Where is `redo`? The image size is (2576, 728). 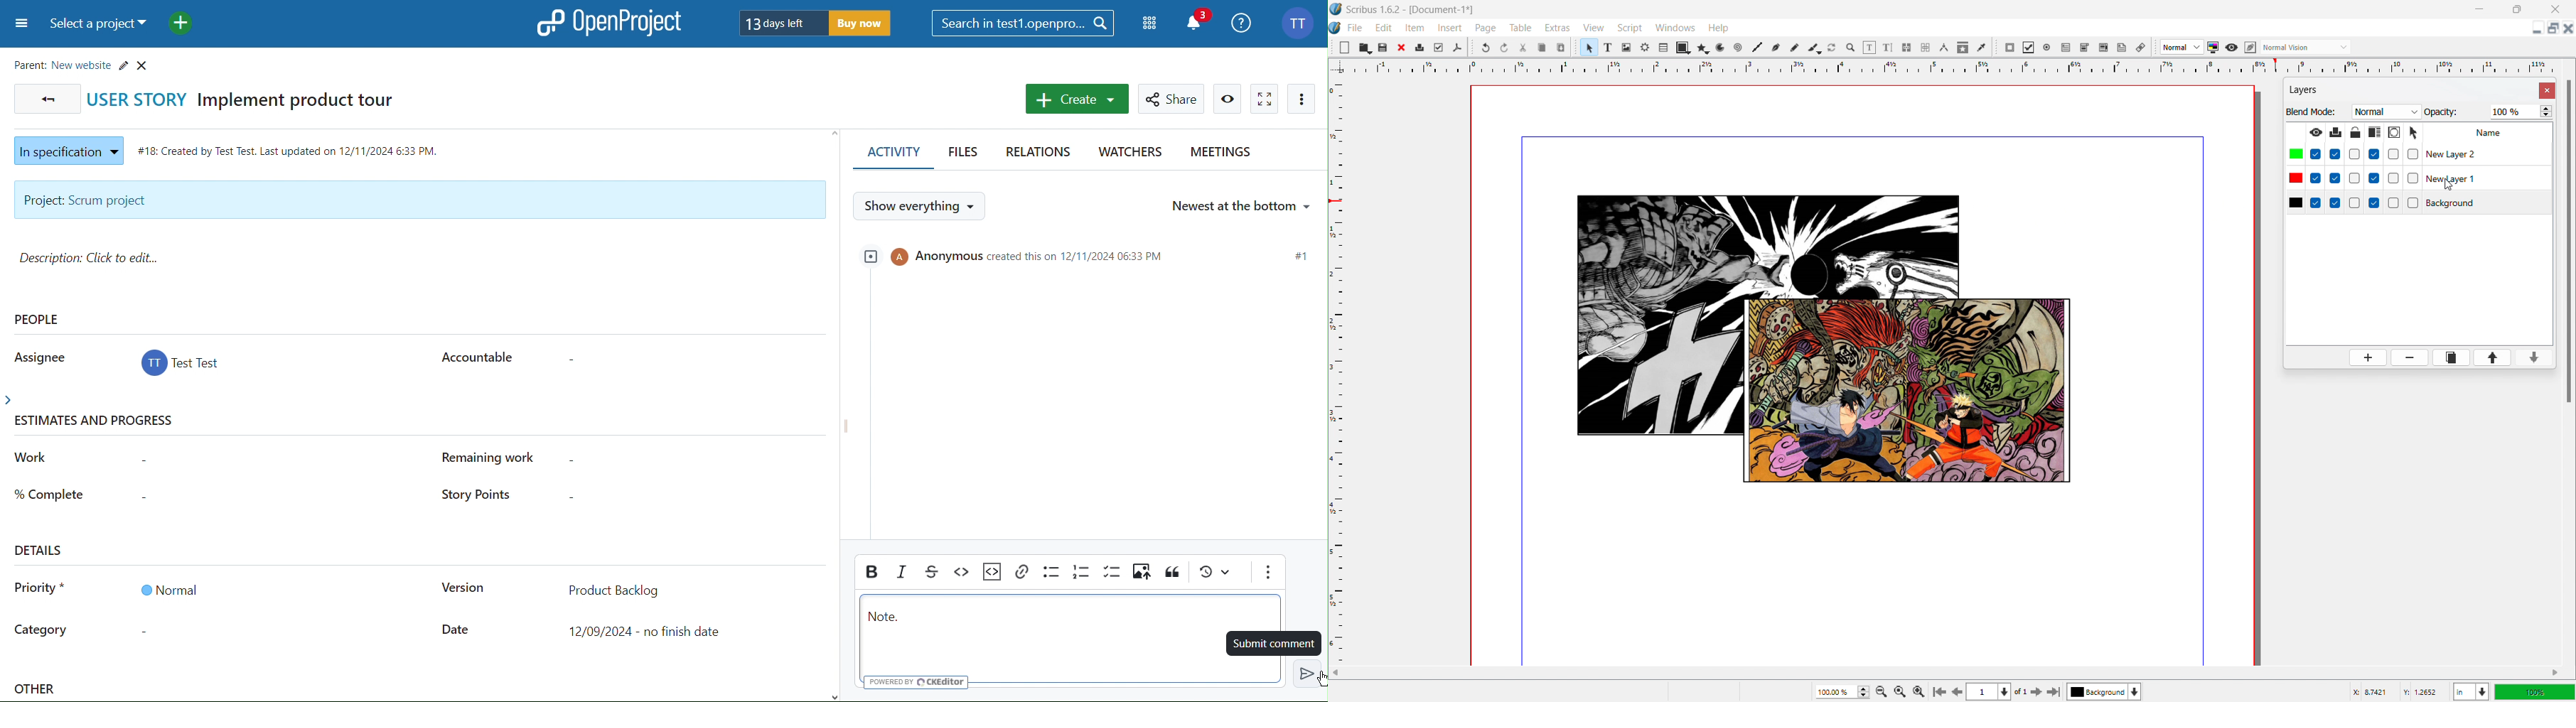 redo is located at coordinates (1505, 47).